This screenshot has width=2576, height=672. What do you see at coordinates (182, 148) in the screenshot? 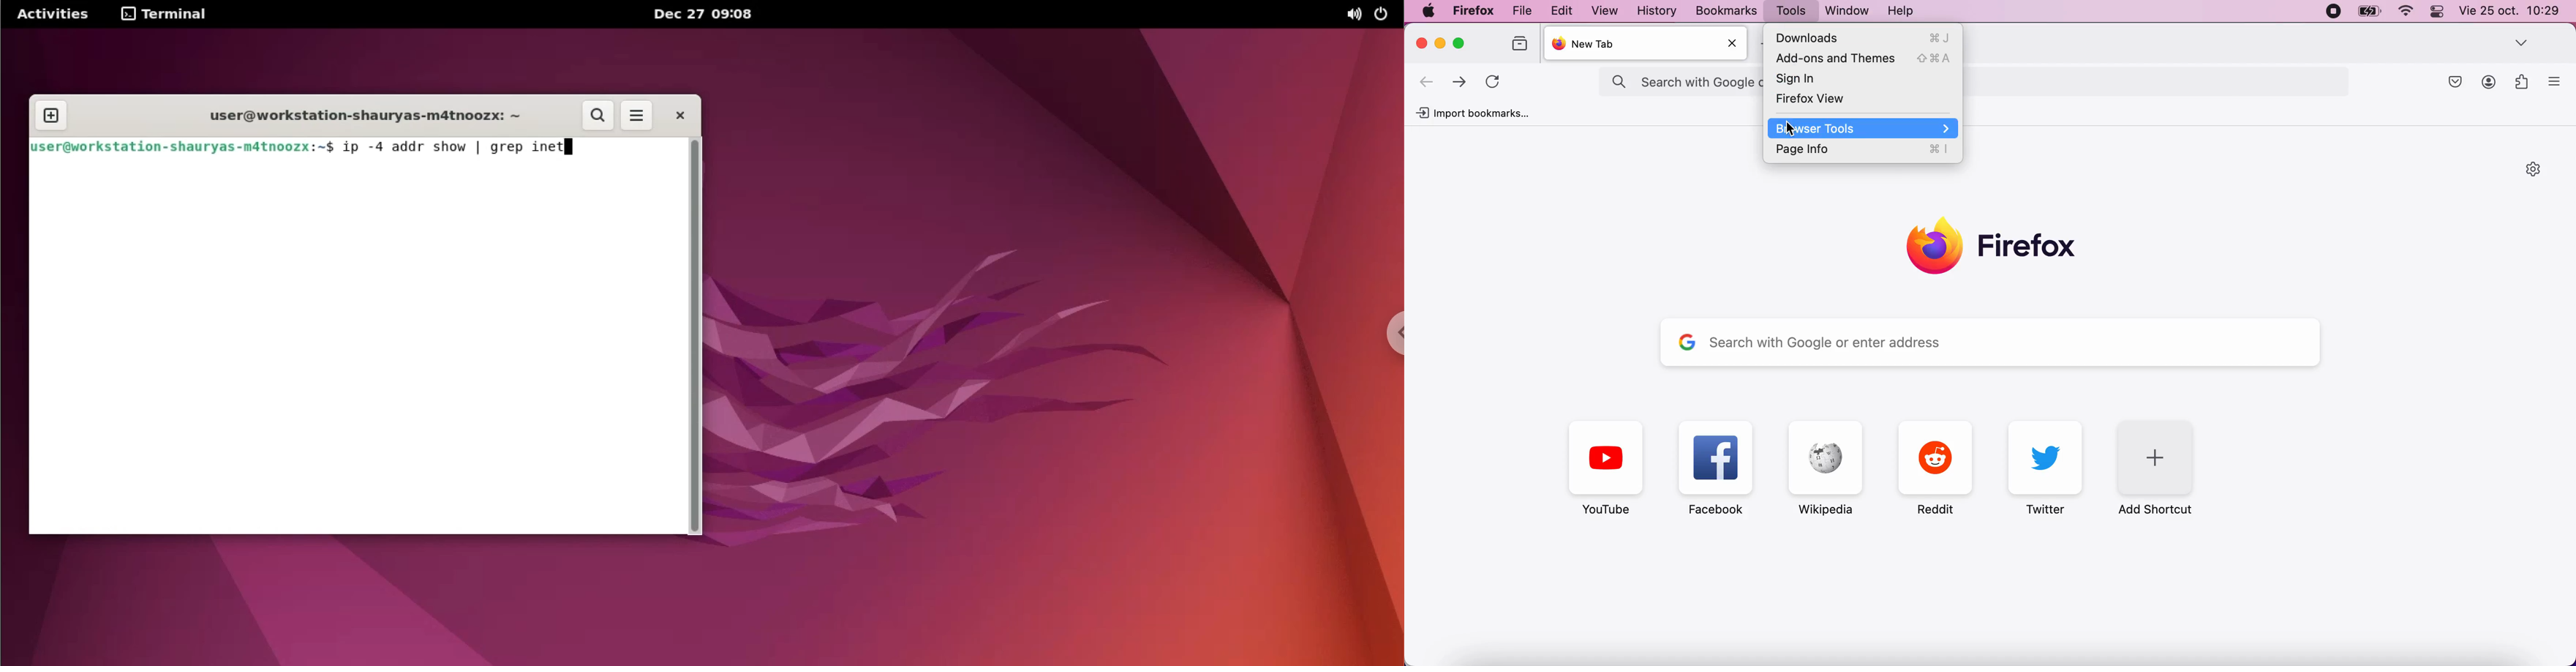
I see `user@workstation-shauryas-m4tnoozx:~$` at bounding box center [182, 148].